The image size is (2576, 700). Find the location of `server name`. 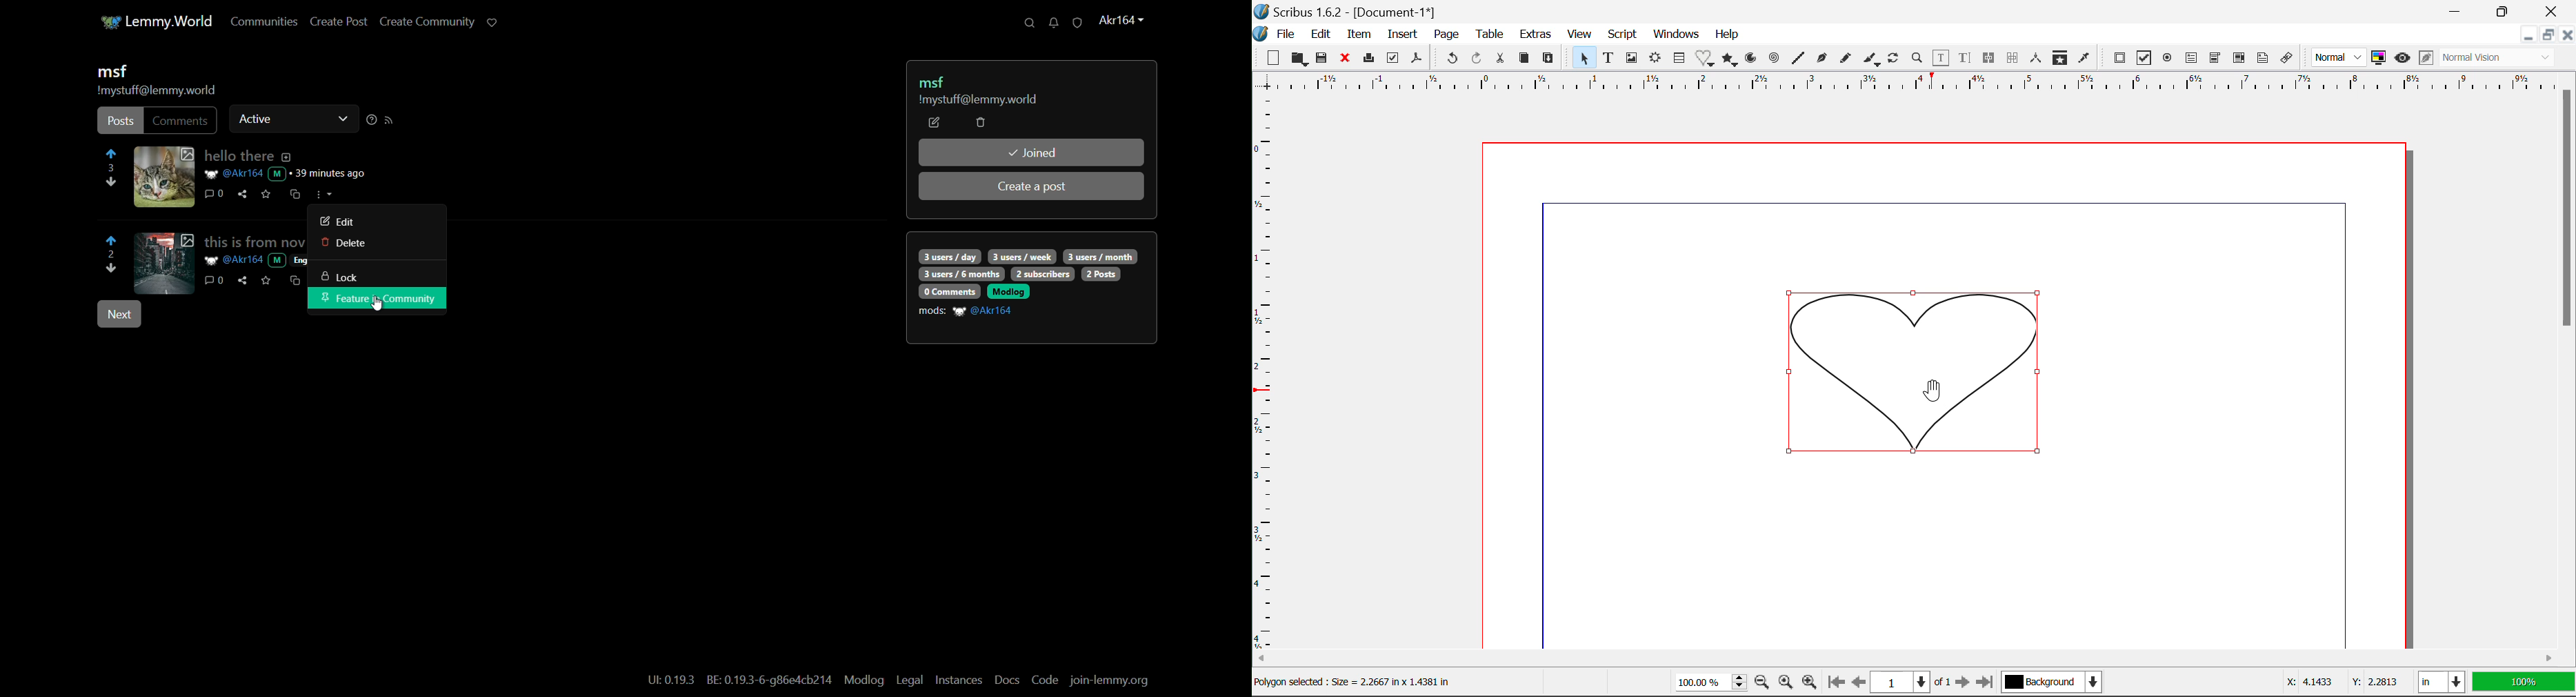

server name is located at coordinates (172, 20).